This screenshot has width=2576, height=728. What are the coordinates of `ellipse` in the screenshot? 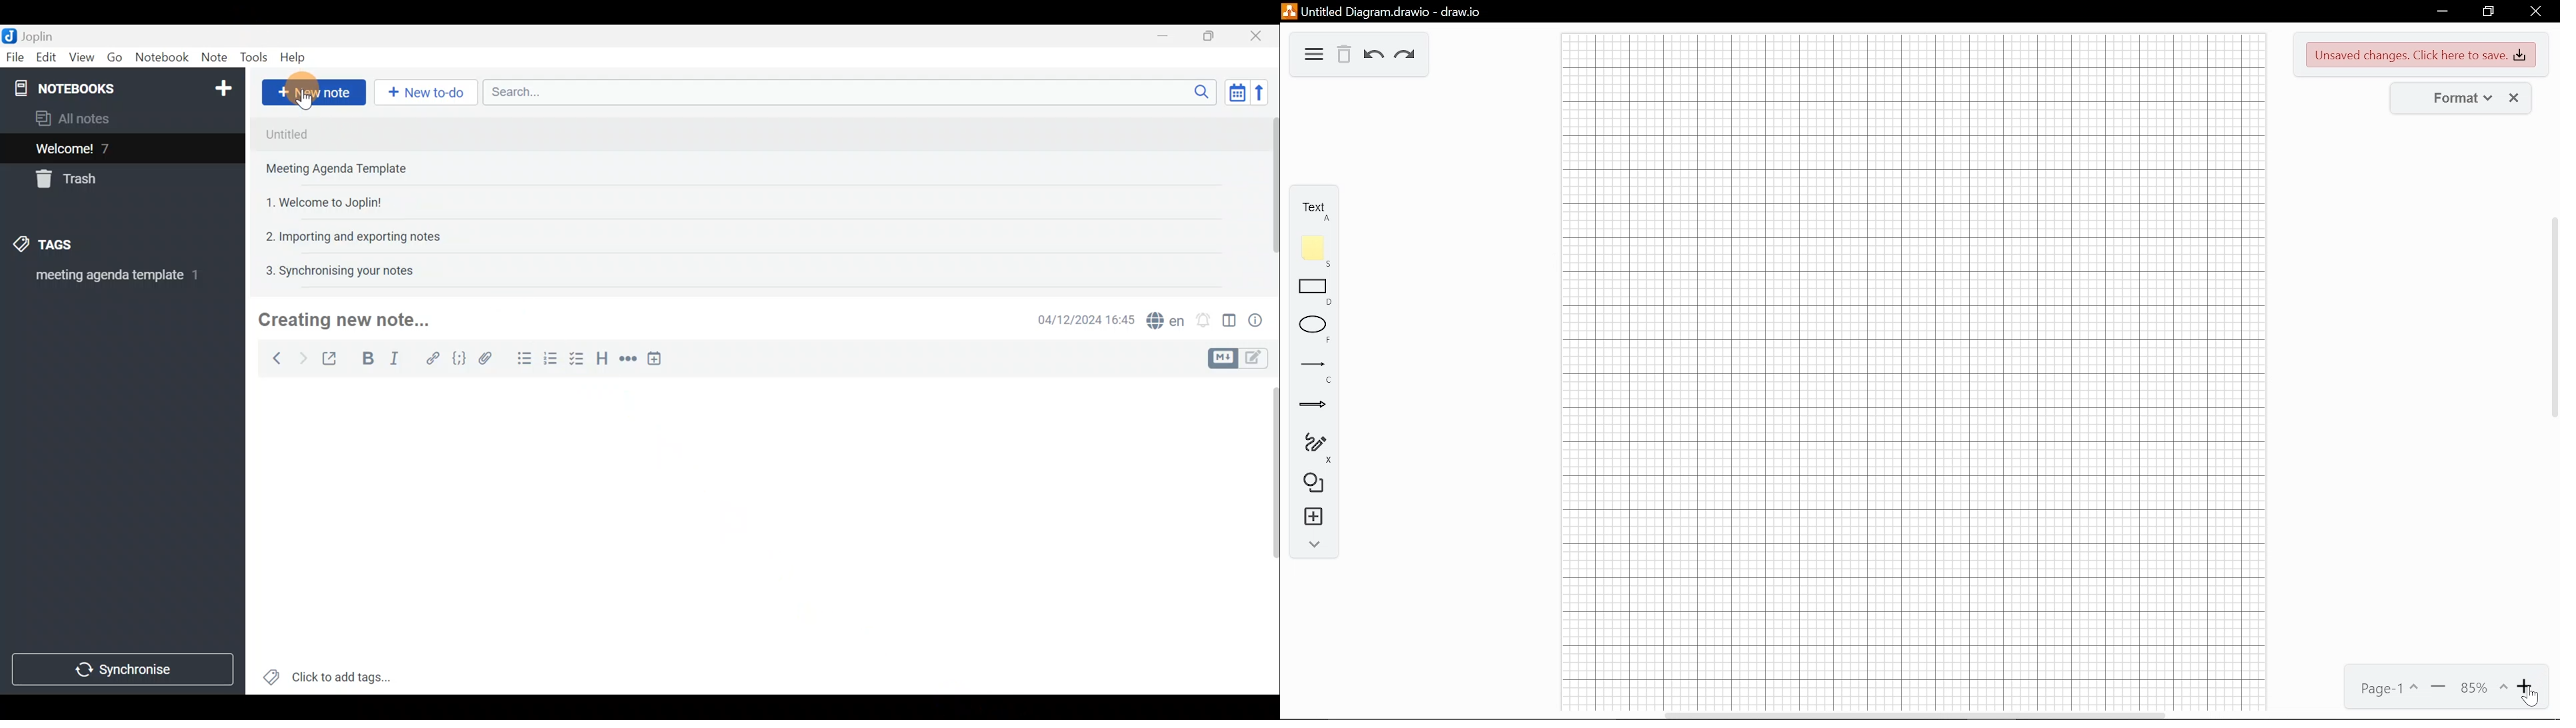 It's located at (1307, 330).